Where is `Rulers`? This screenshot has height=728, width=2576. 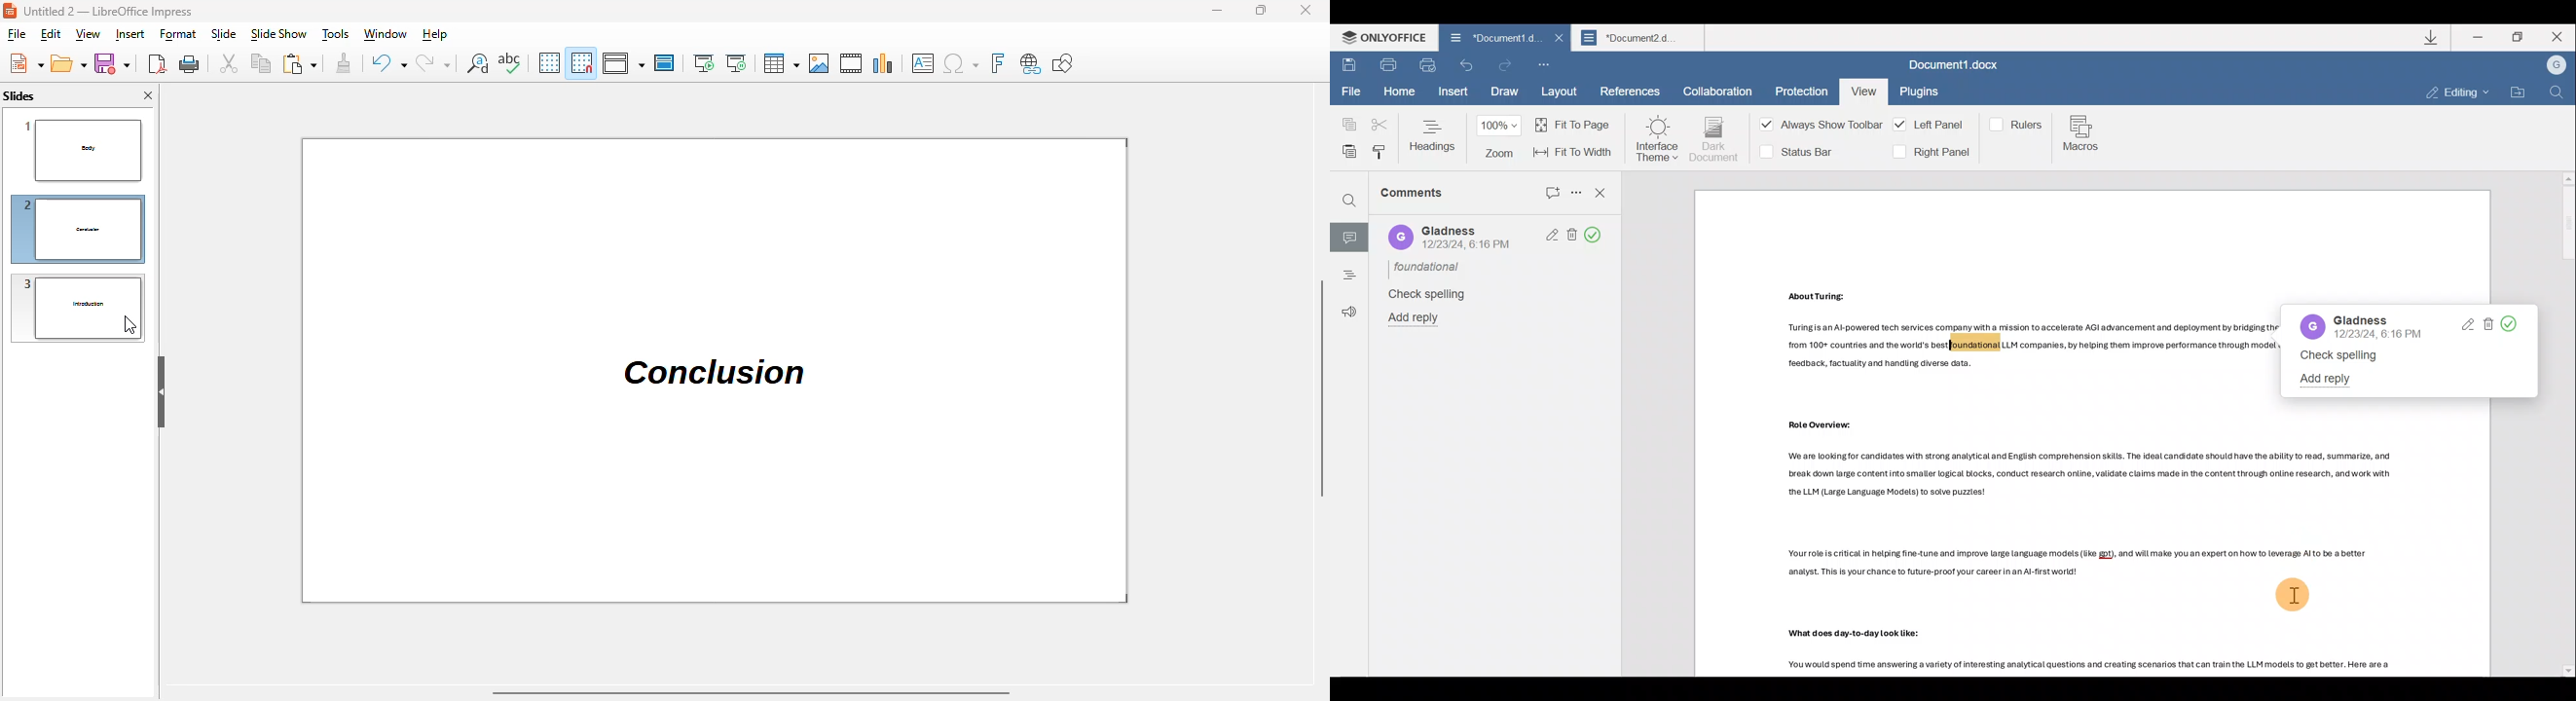
Rulers is located at coordinates (2018, 123).